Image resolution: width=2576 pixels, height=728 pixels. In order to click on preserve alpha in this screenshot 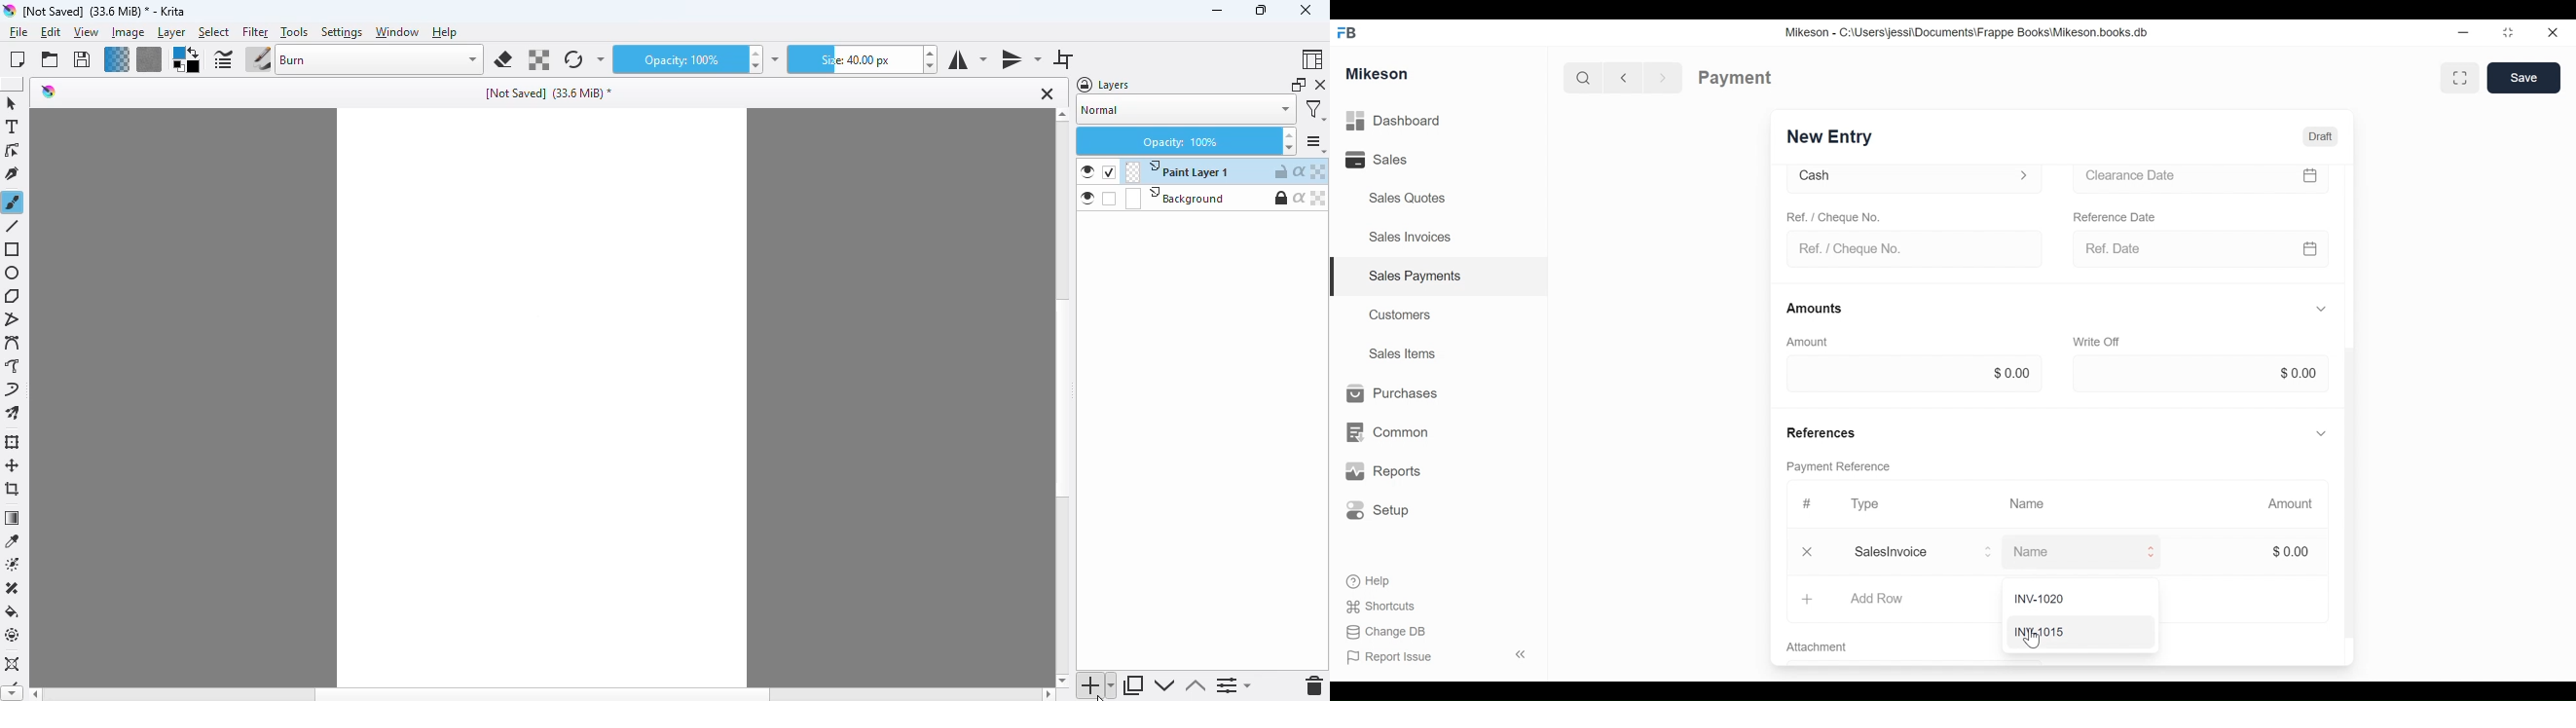, I will do `click(539, 60)`.